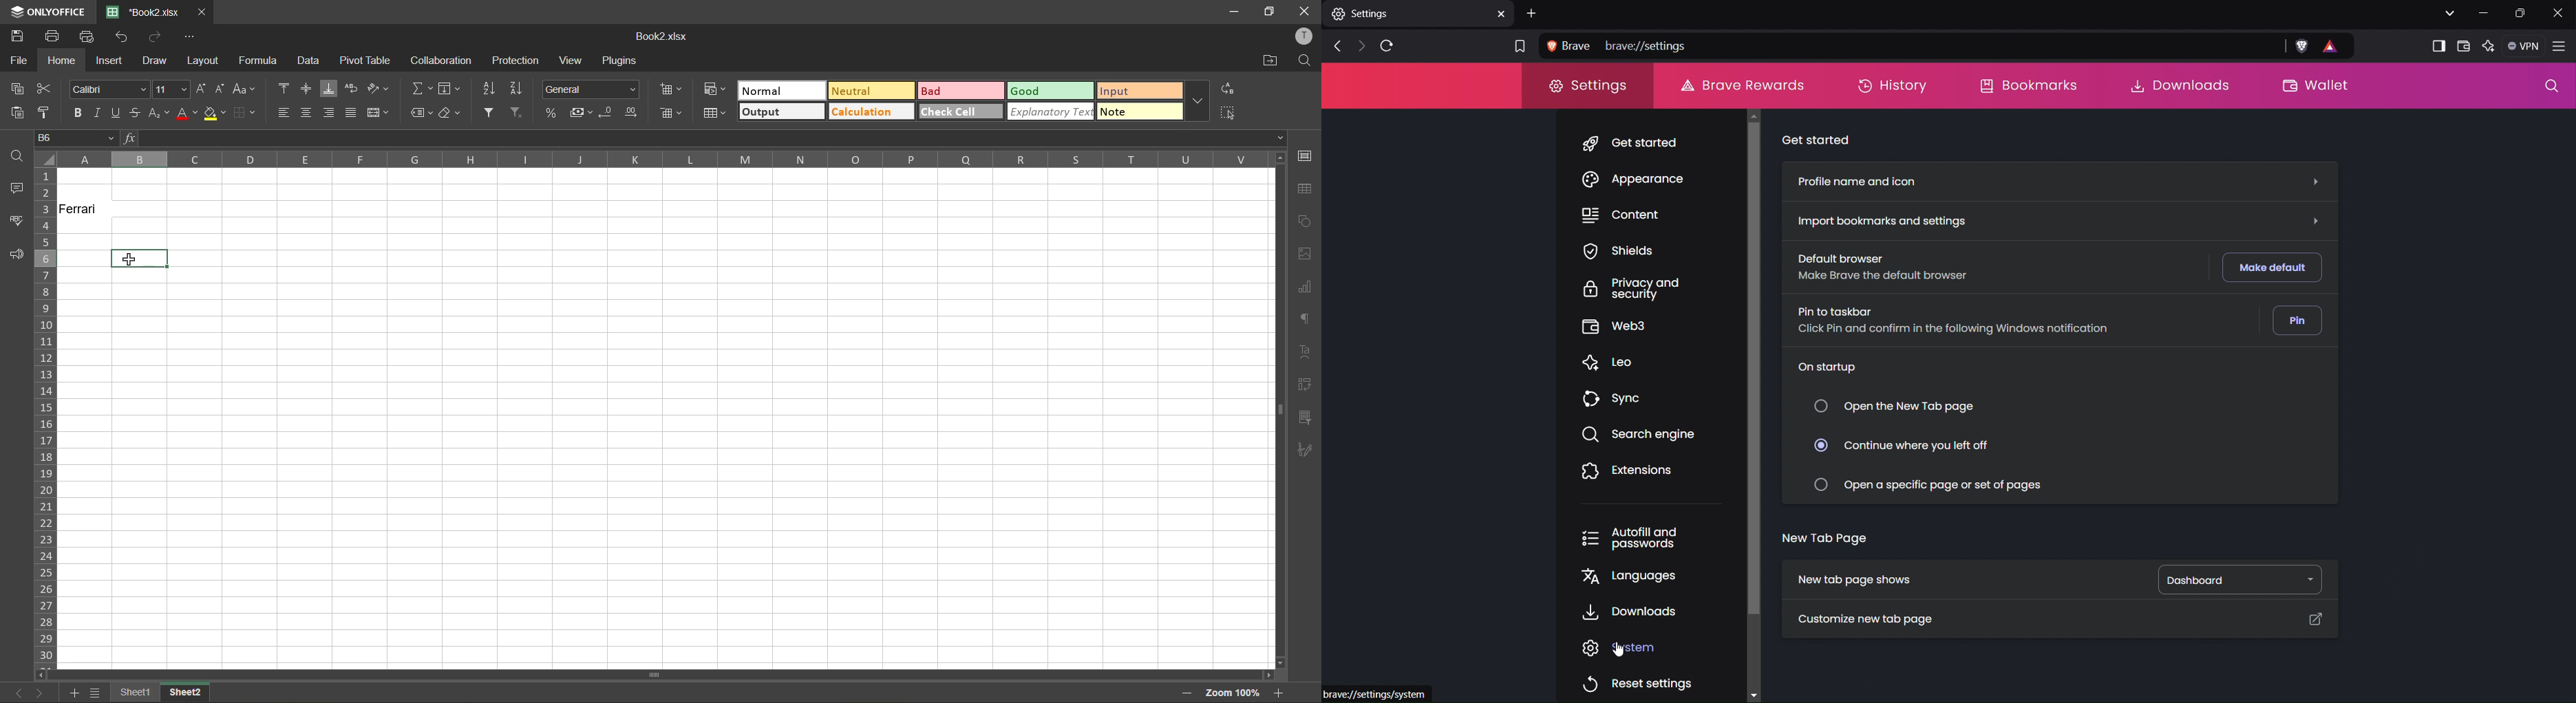 The width and height of the screenshot is (2576, 728). I want to click on Default browser, so click(1904, 268).